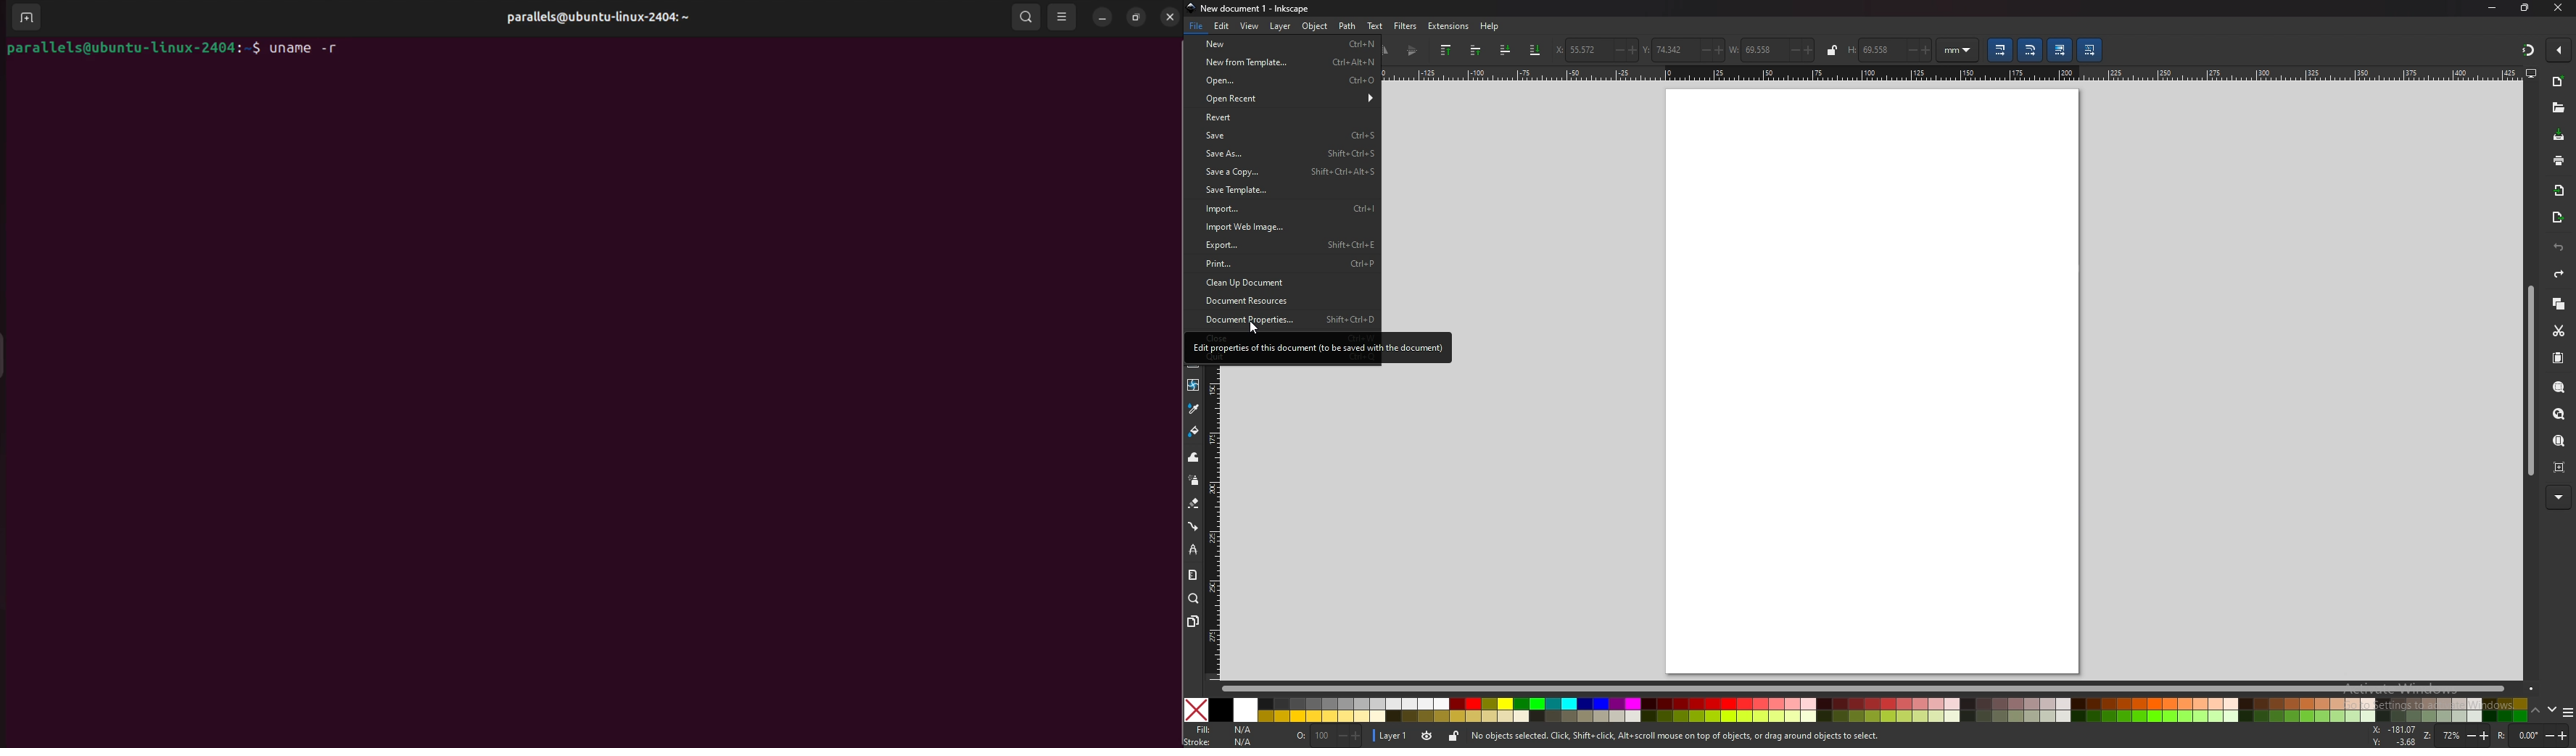 The height and width of the screenshot is (756, 2576). I want to click on lpe, so click(1192, 550).